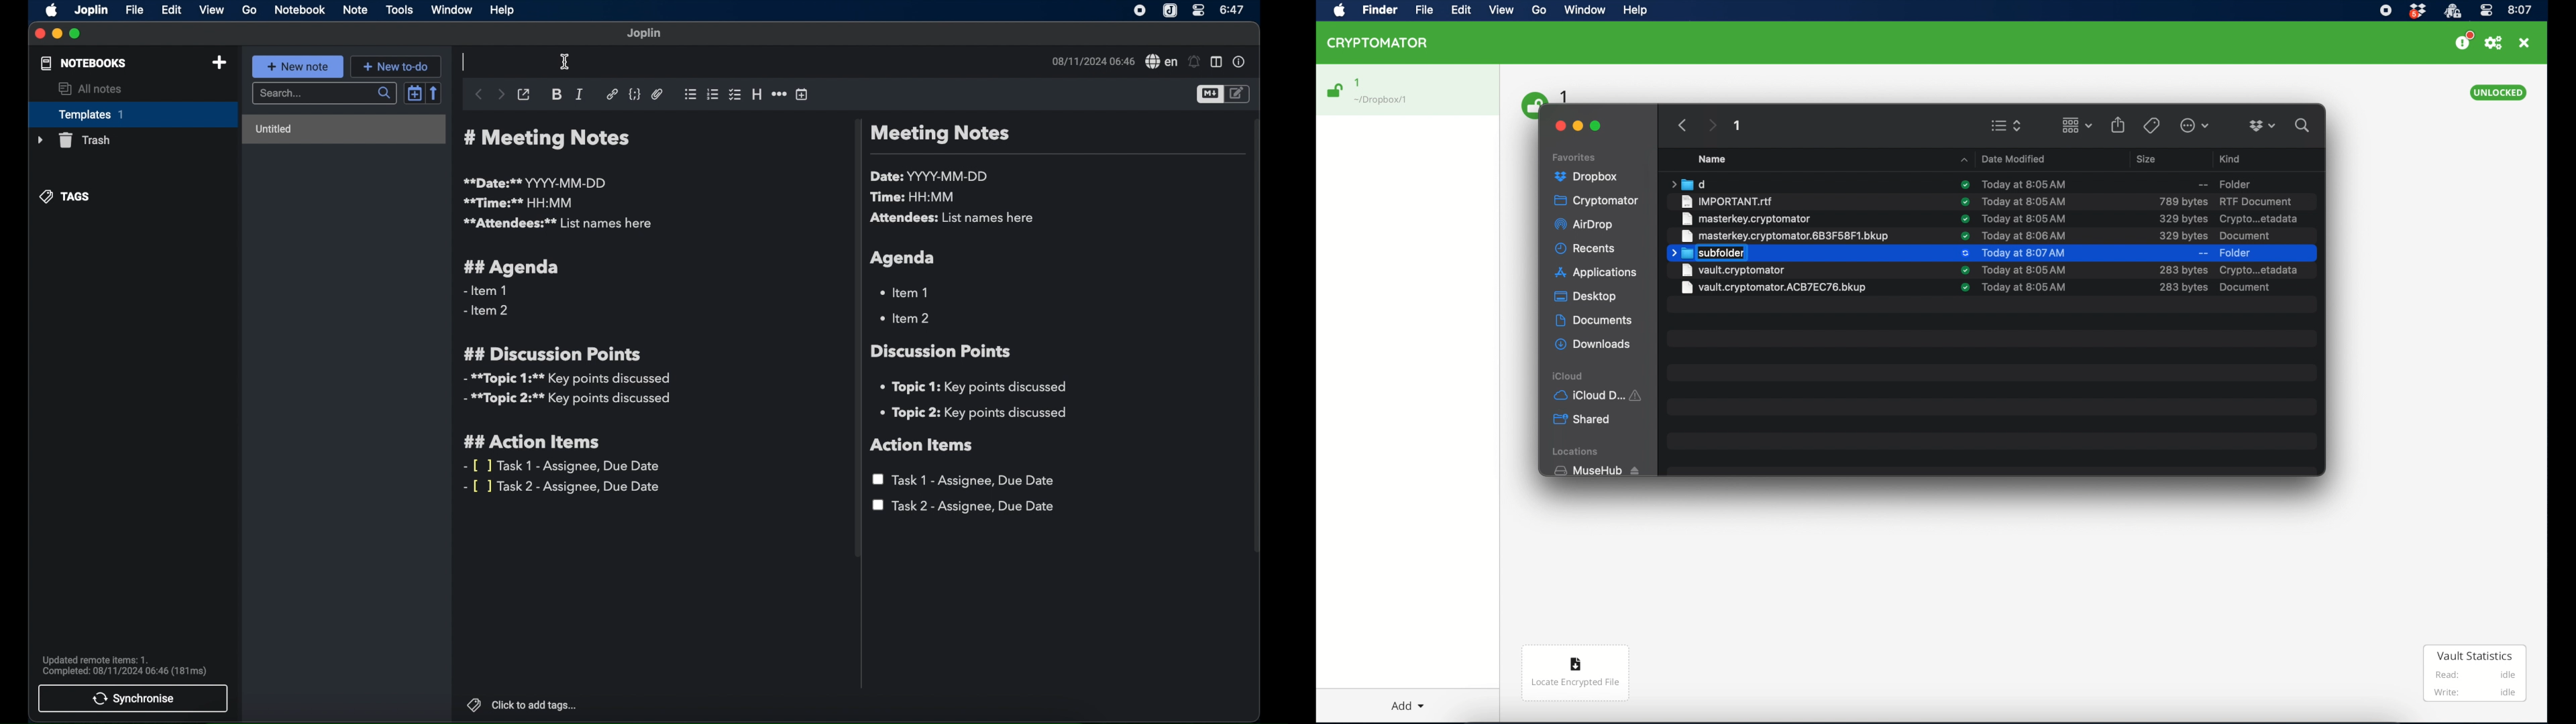  Describe the element at coordinates (484, 291) in the screenshot. I see `- item 1` at that location.